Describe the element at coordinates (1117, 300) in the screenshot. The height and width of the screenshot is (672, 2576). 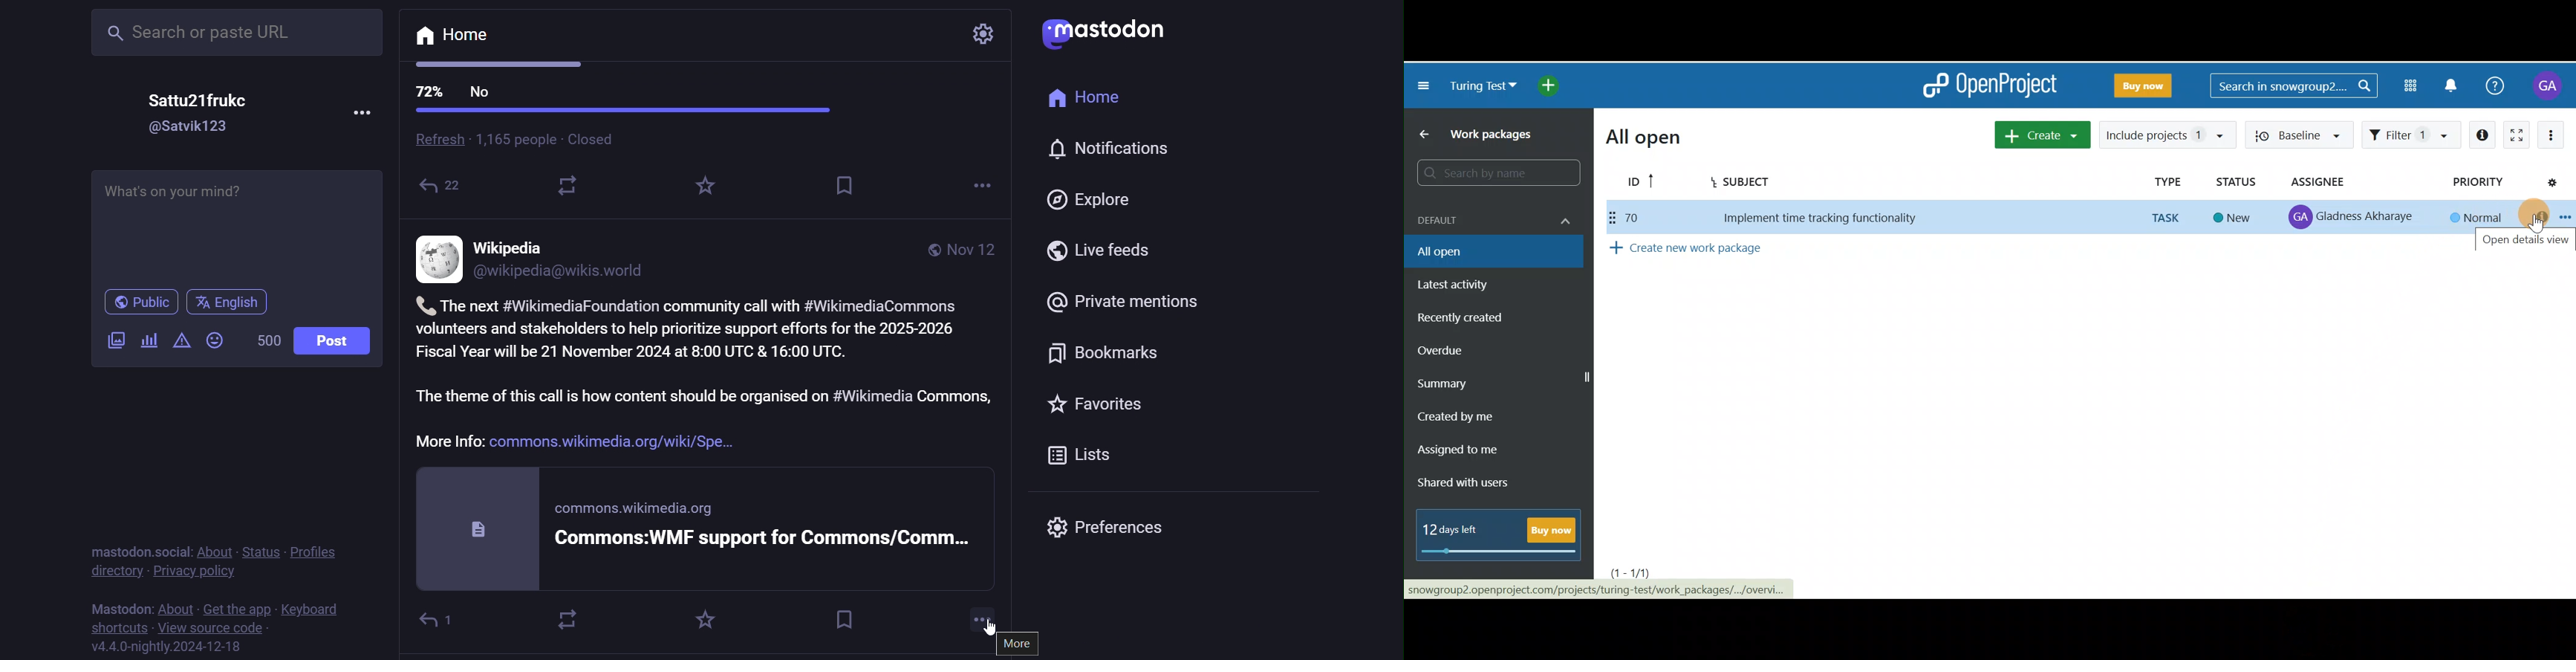
I see `private mention` at that location.